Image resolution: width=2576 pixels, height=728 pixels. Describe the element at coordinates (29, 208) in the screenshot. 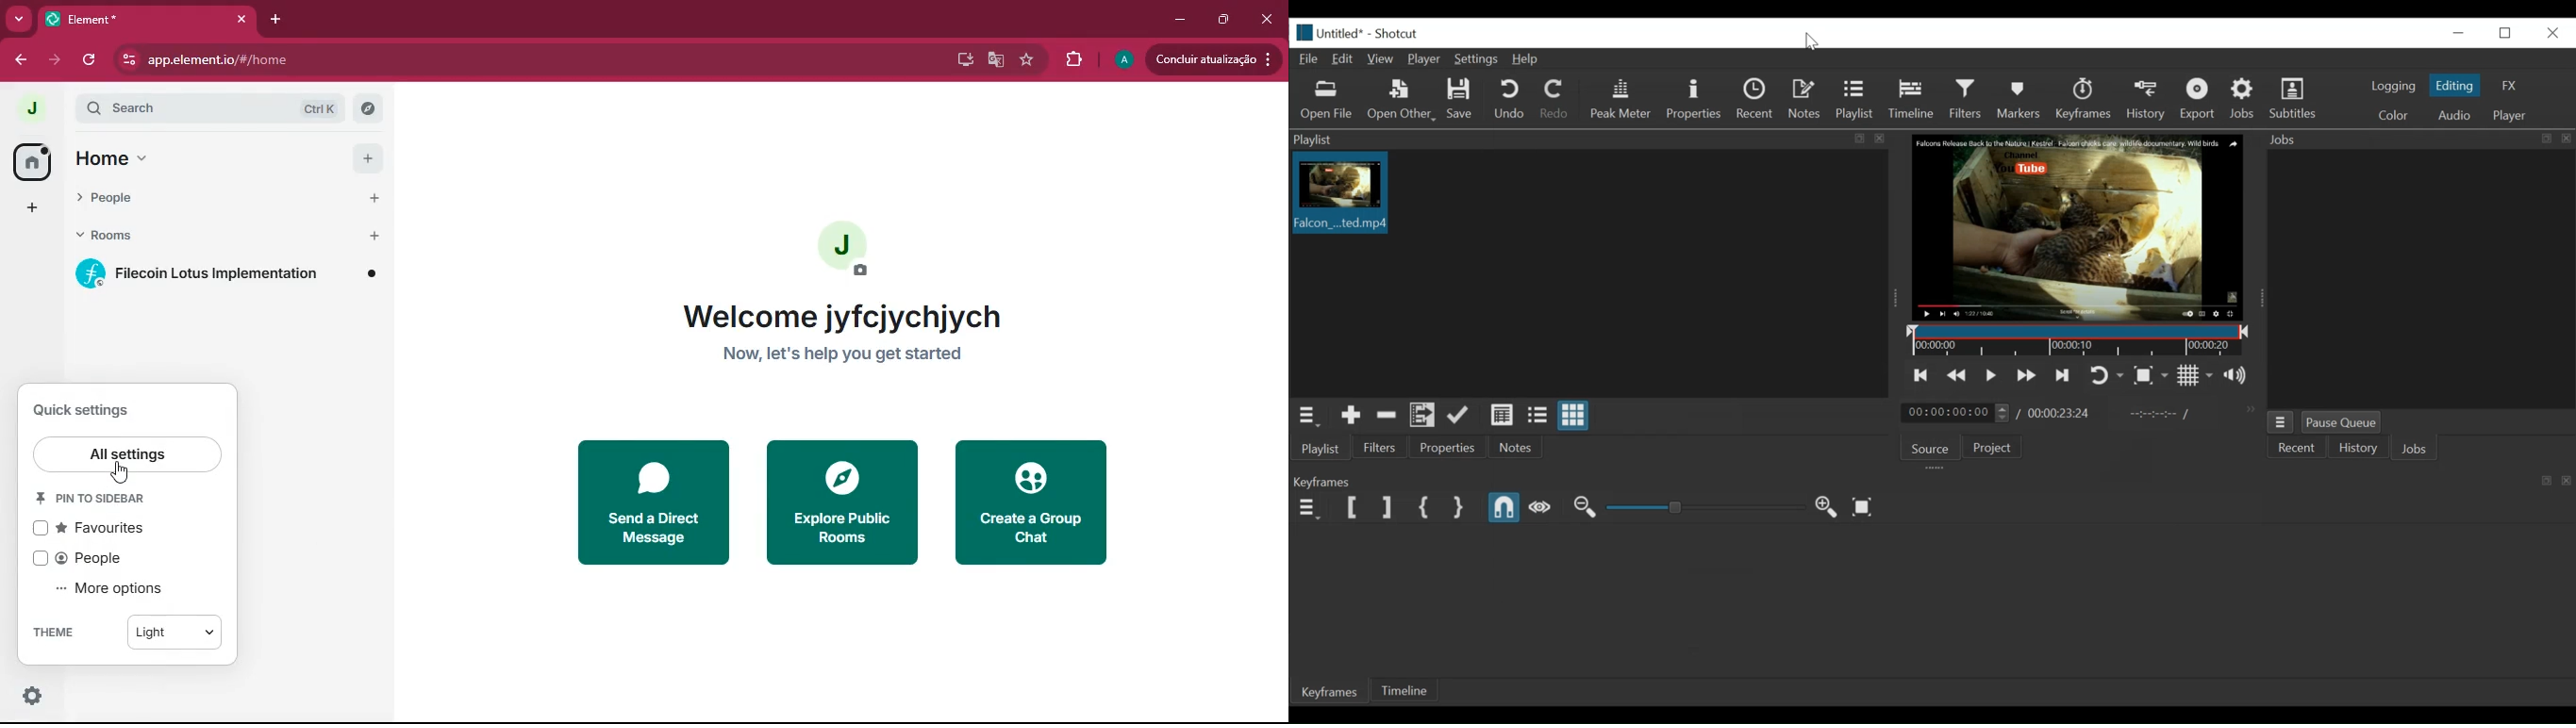

I see `more` at that location.